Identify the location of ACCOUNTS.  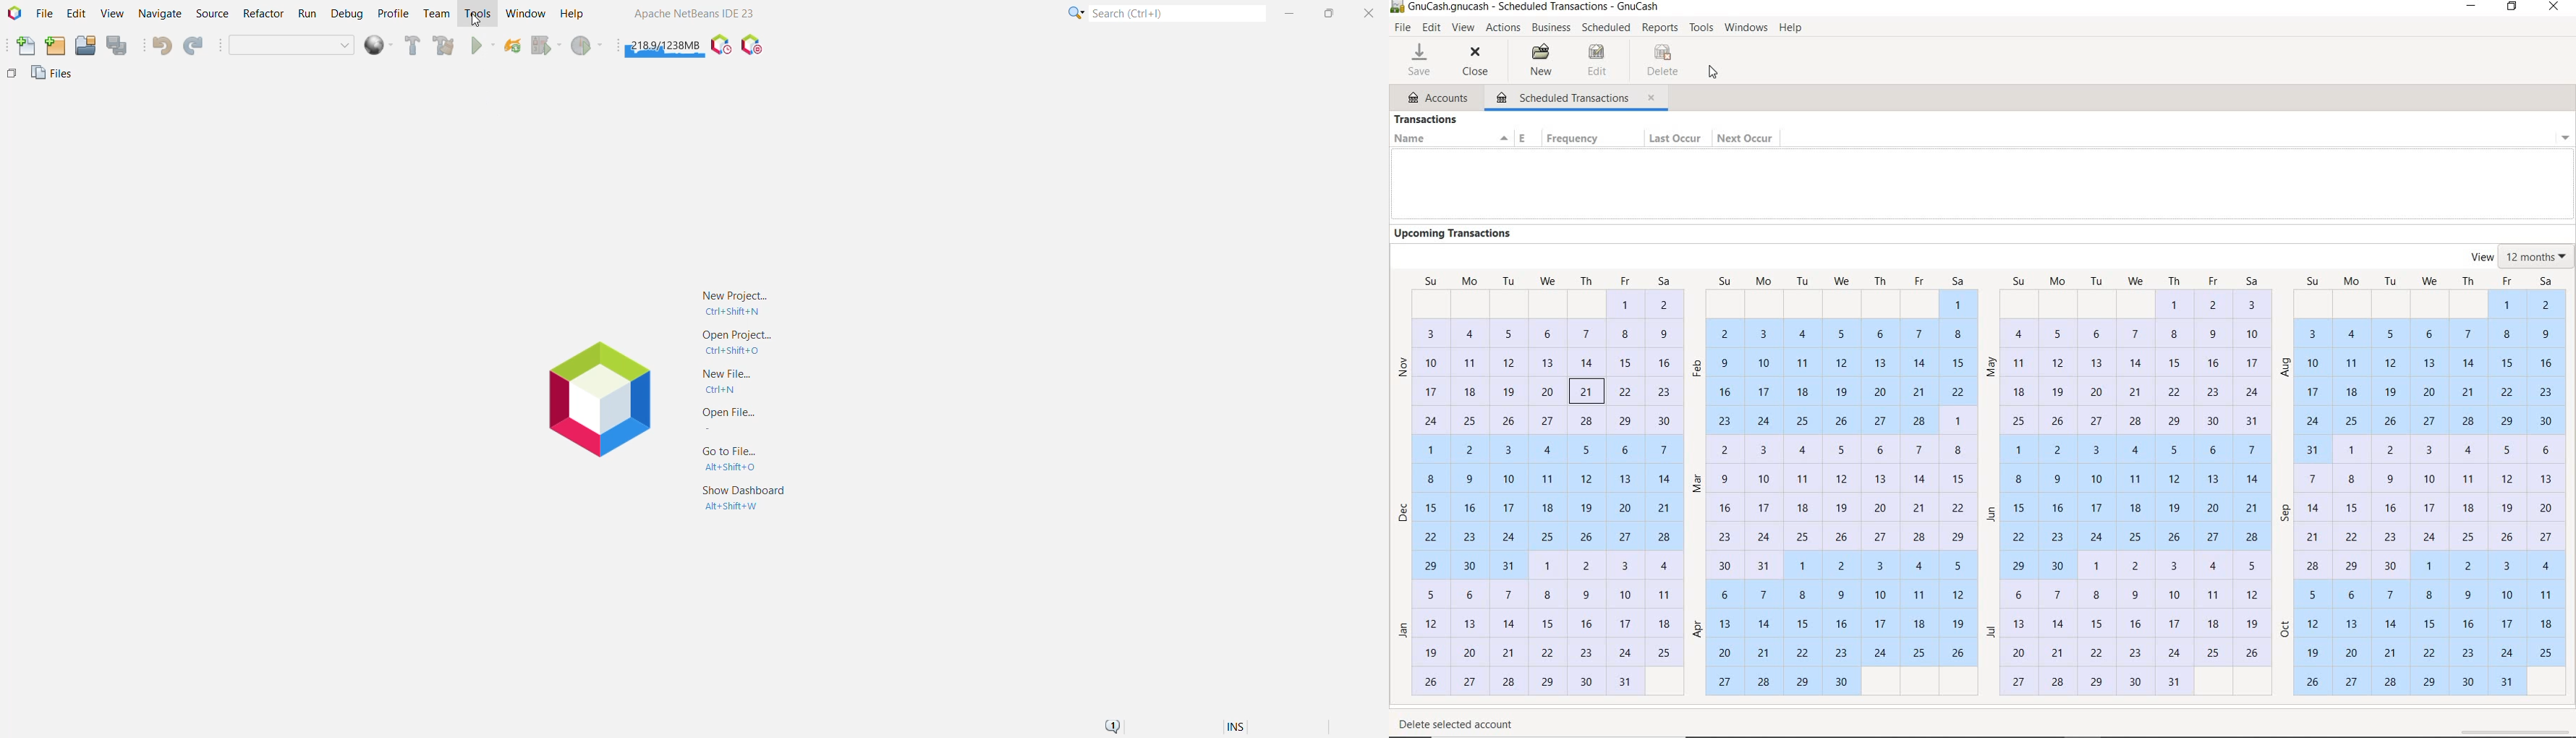
(1438, 98).